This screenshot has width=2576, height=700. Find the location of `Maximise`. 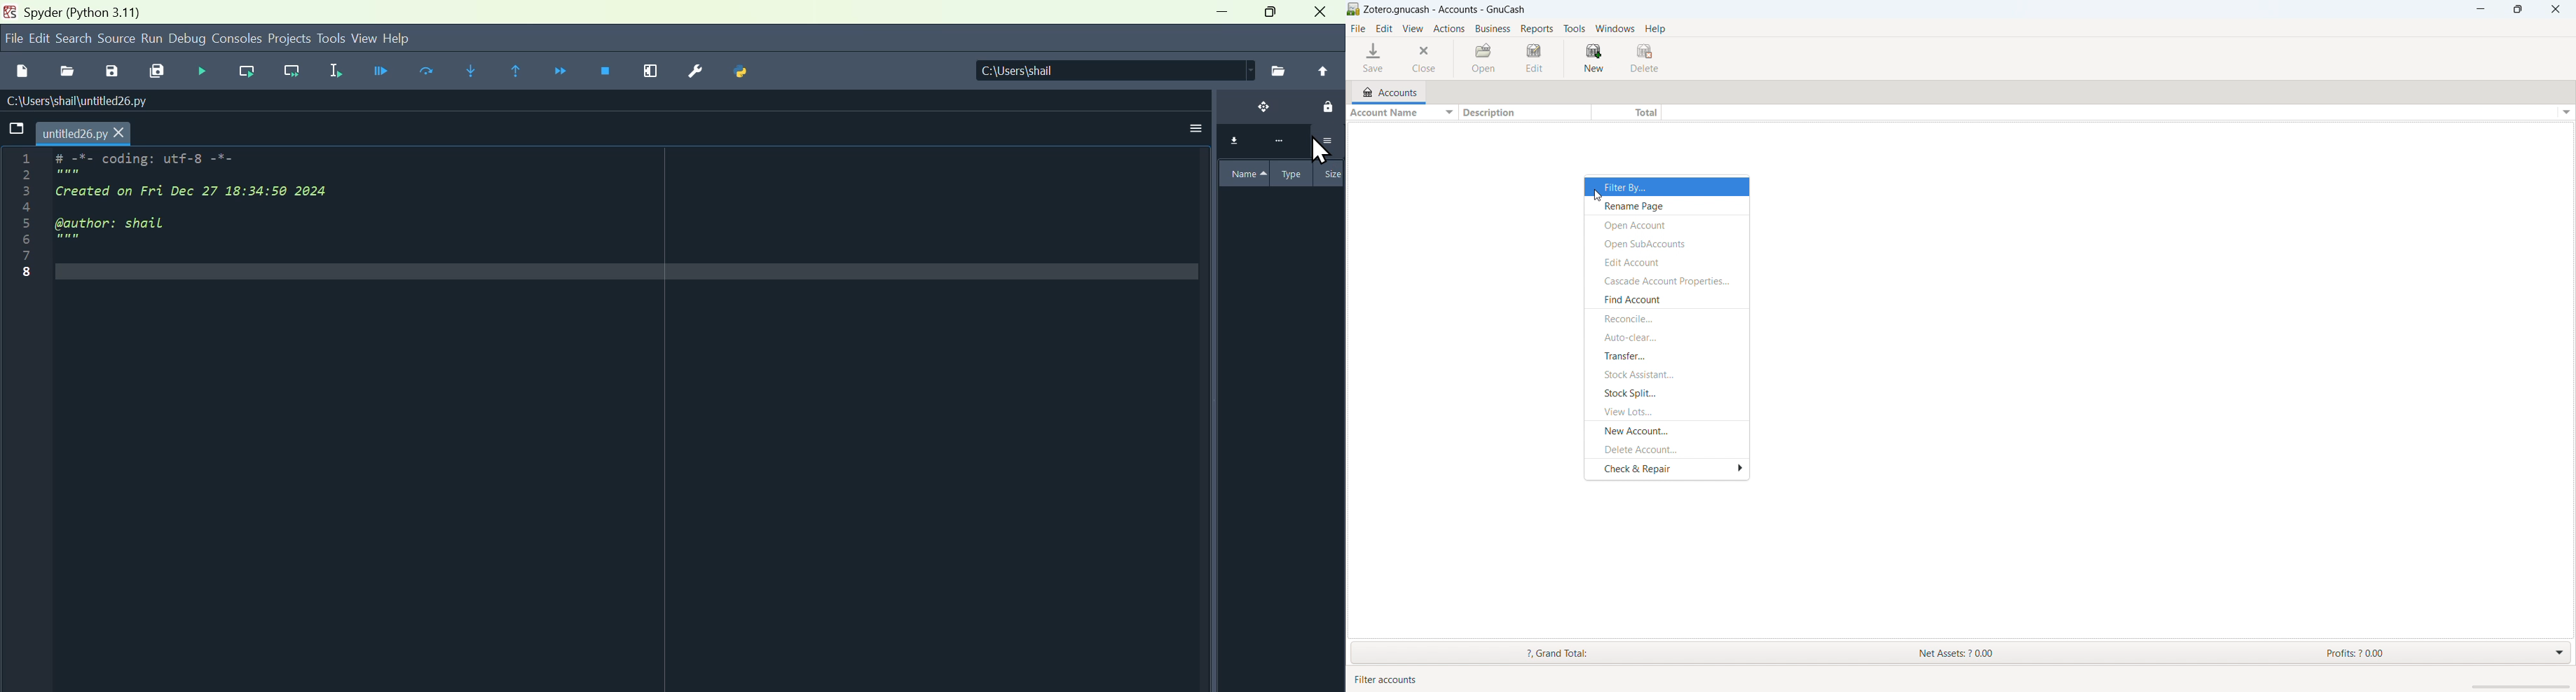

Maximise is located at coordinates (1272, 16).